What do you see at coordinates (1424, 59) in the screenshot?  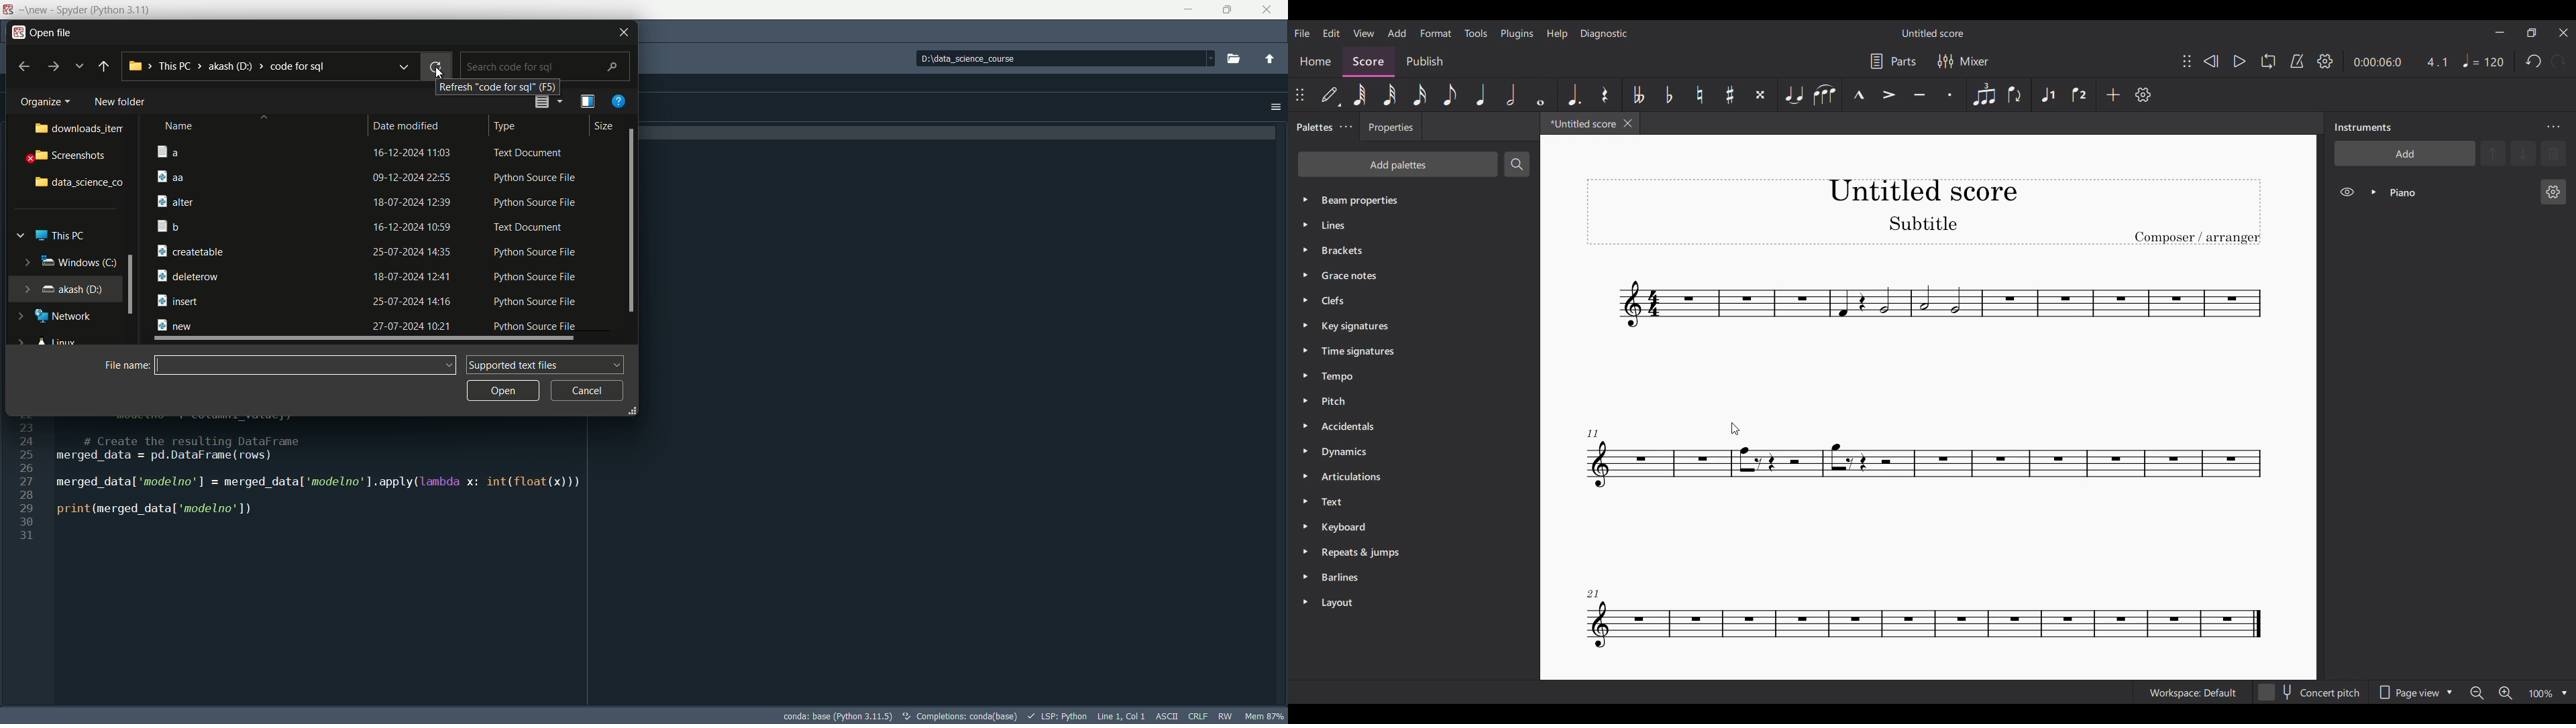 I see `Publish section` at bounding box center [1424, 59].